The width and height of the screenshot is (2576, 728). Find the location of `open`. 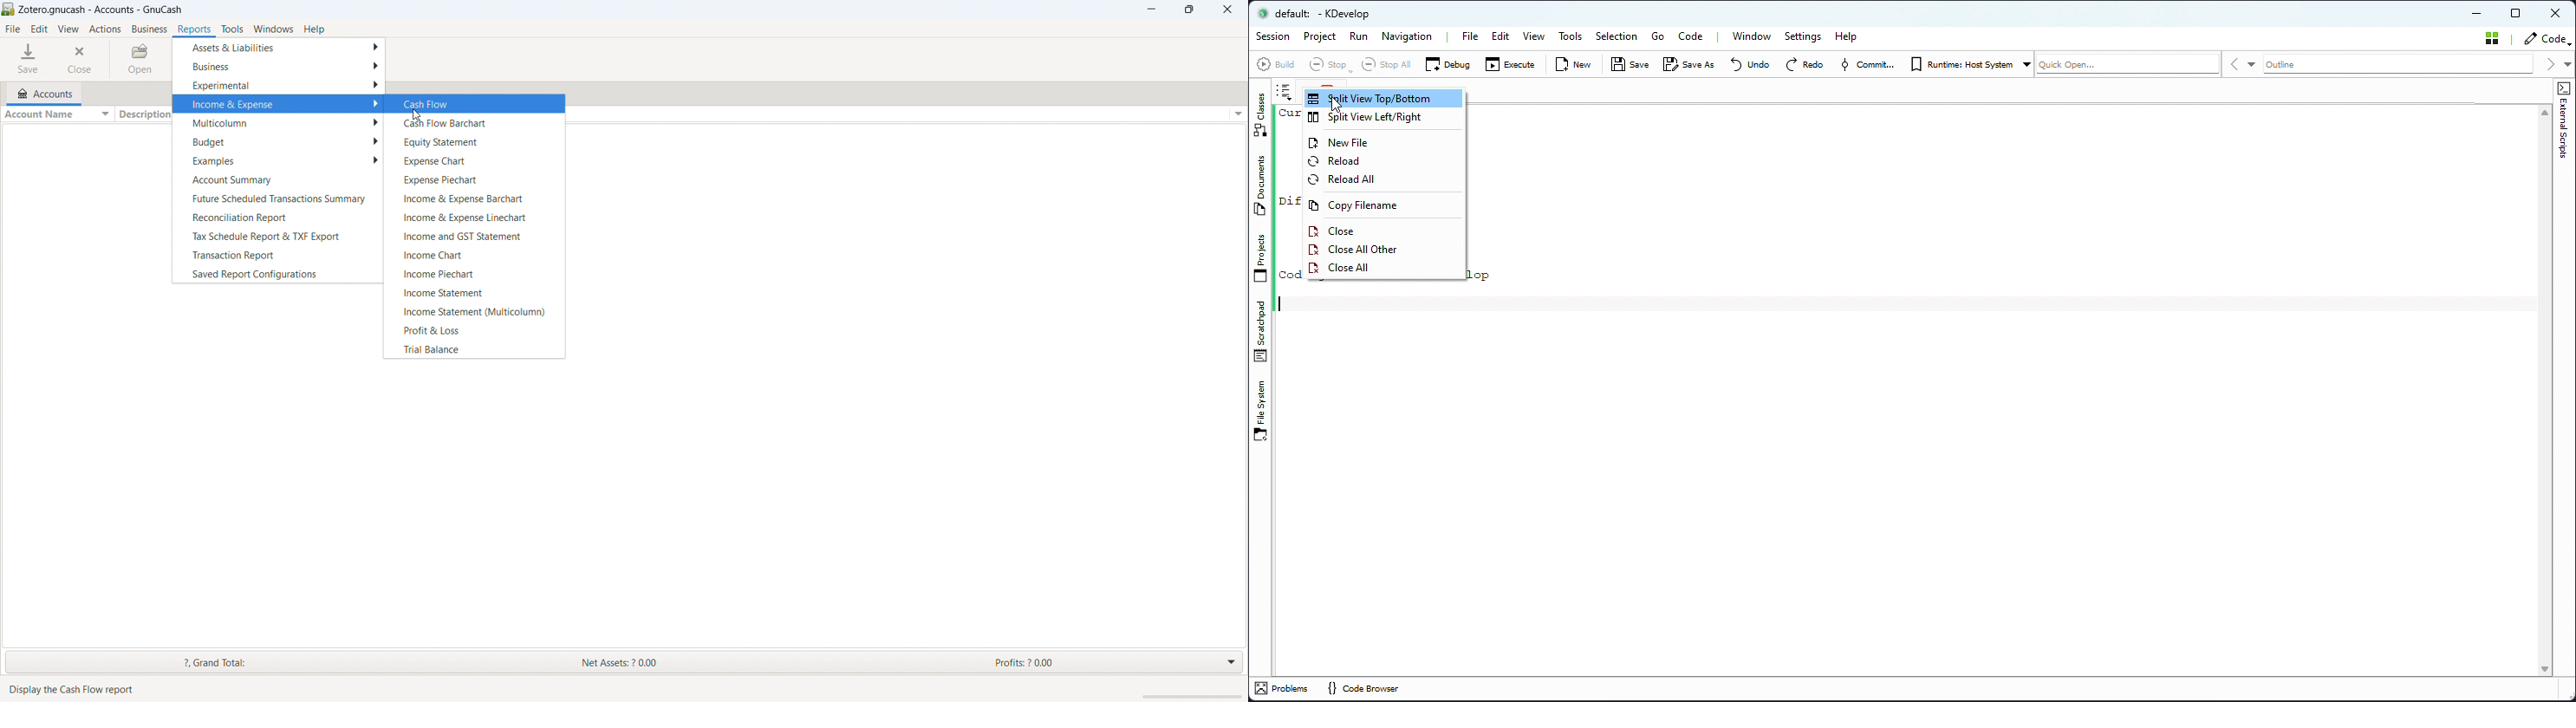

open is located at coordinates (142, 59).